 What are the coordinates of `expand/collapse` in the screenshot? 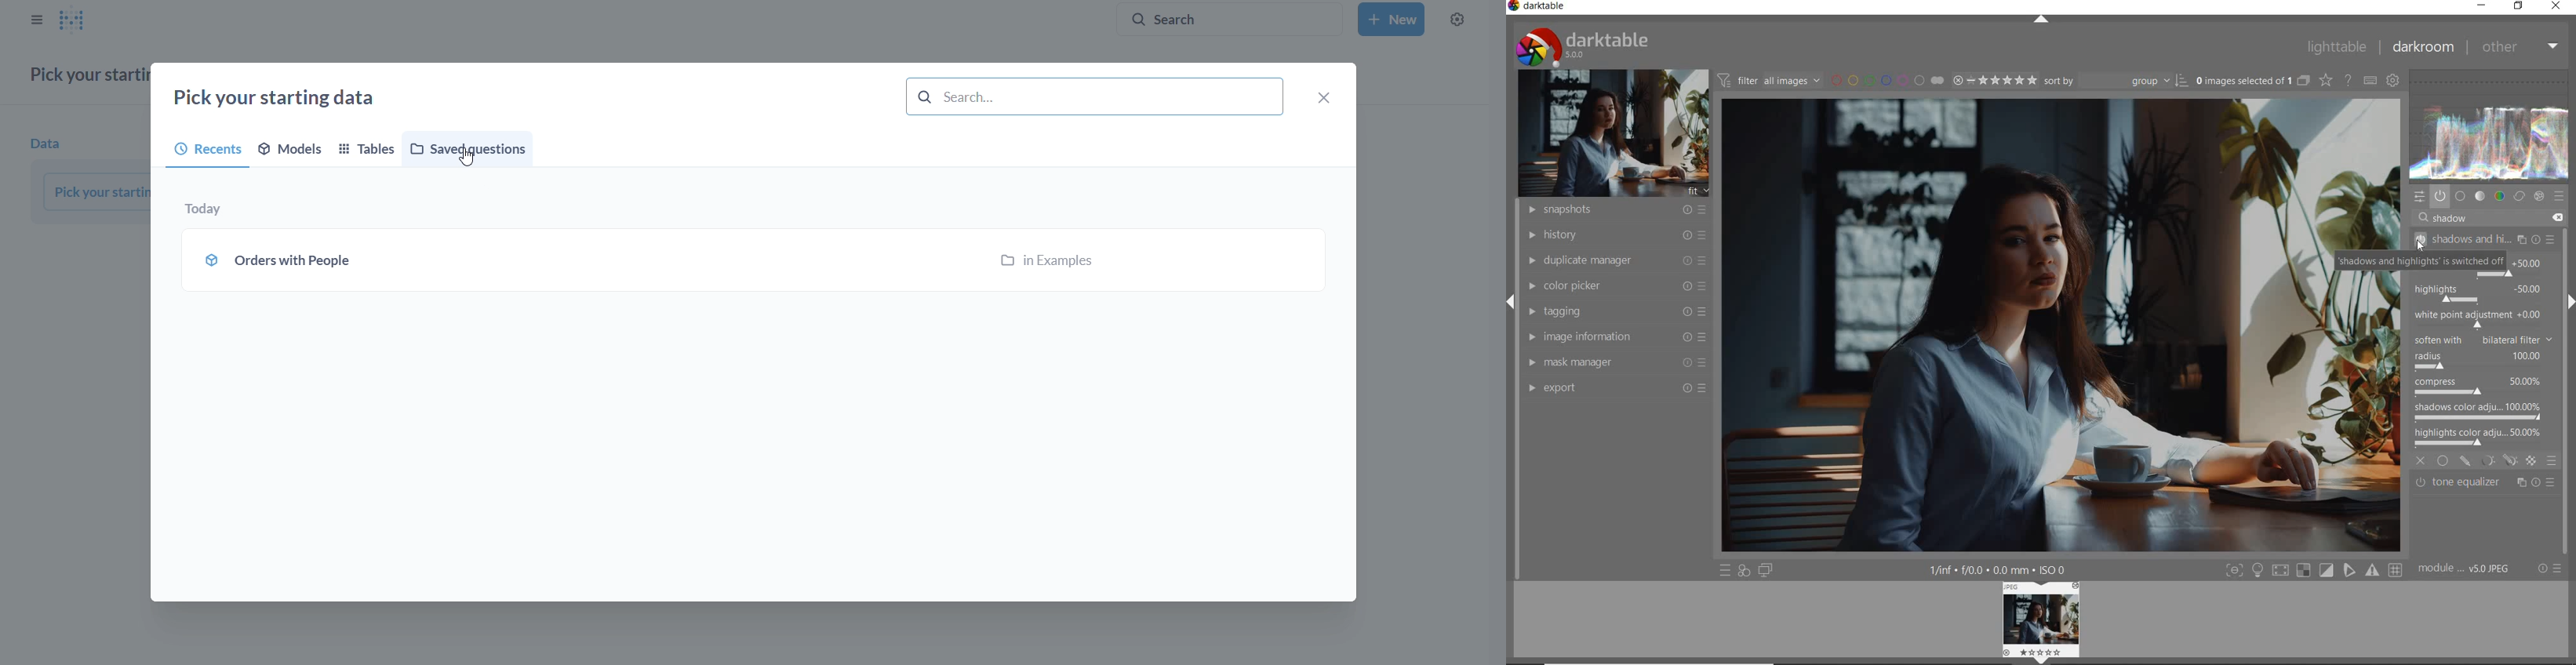 It's located at (2570, 302).